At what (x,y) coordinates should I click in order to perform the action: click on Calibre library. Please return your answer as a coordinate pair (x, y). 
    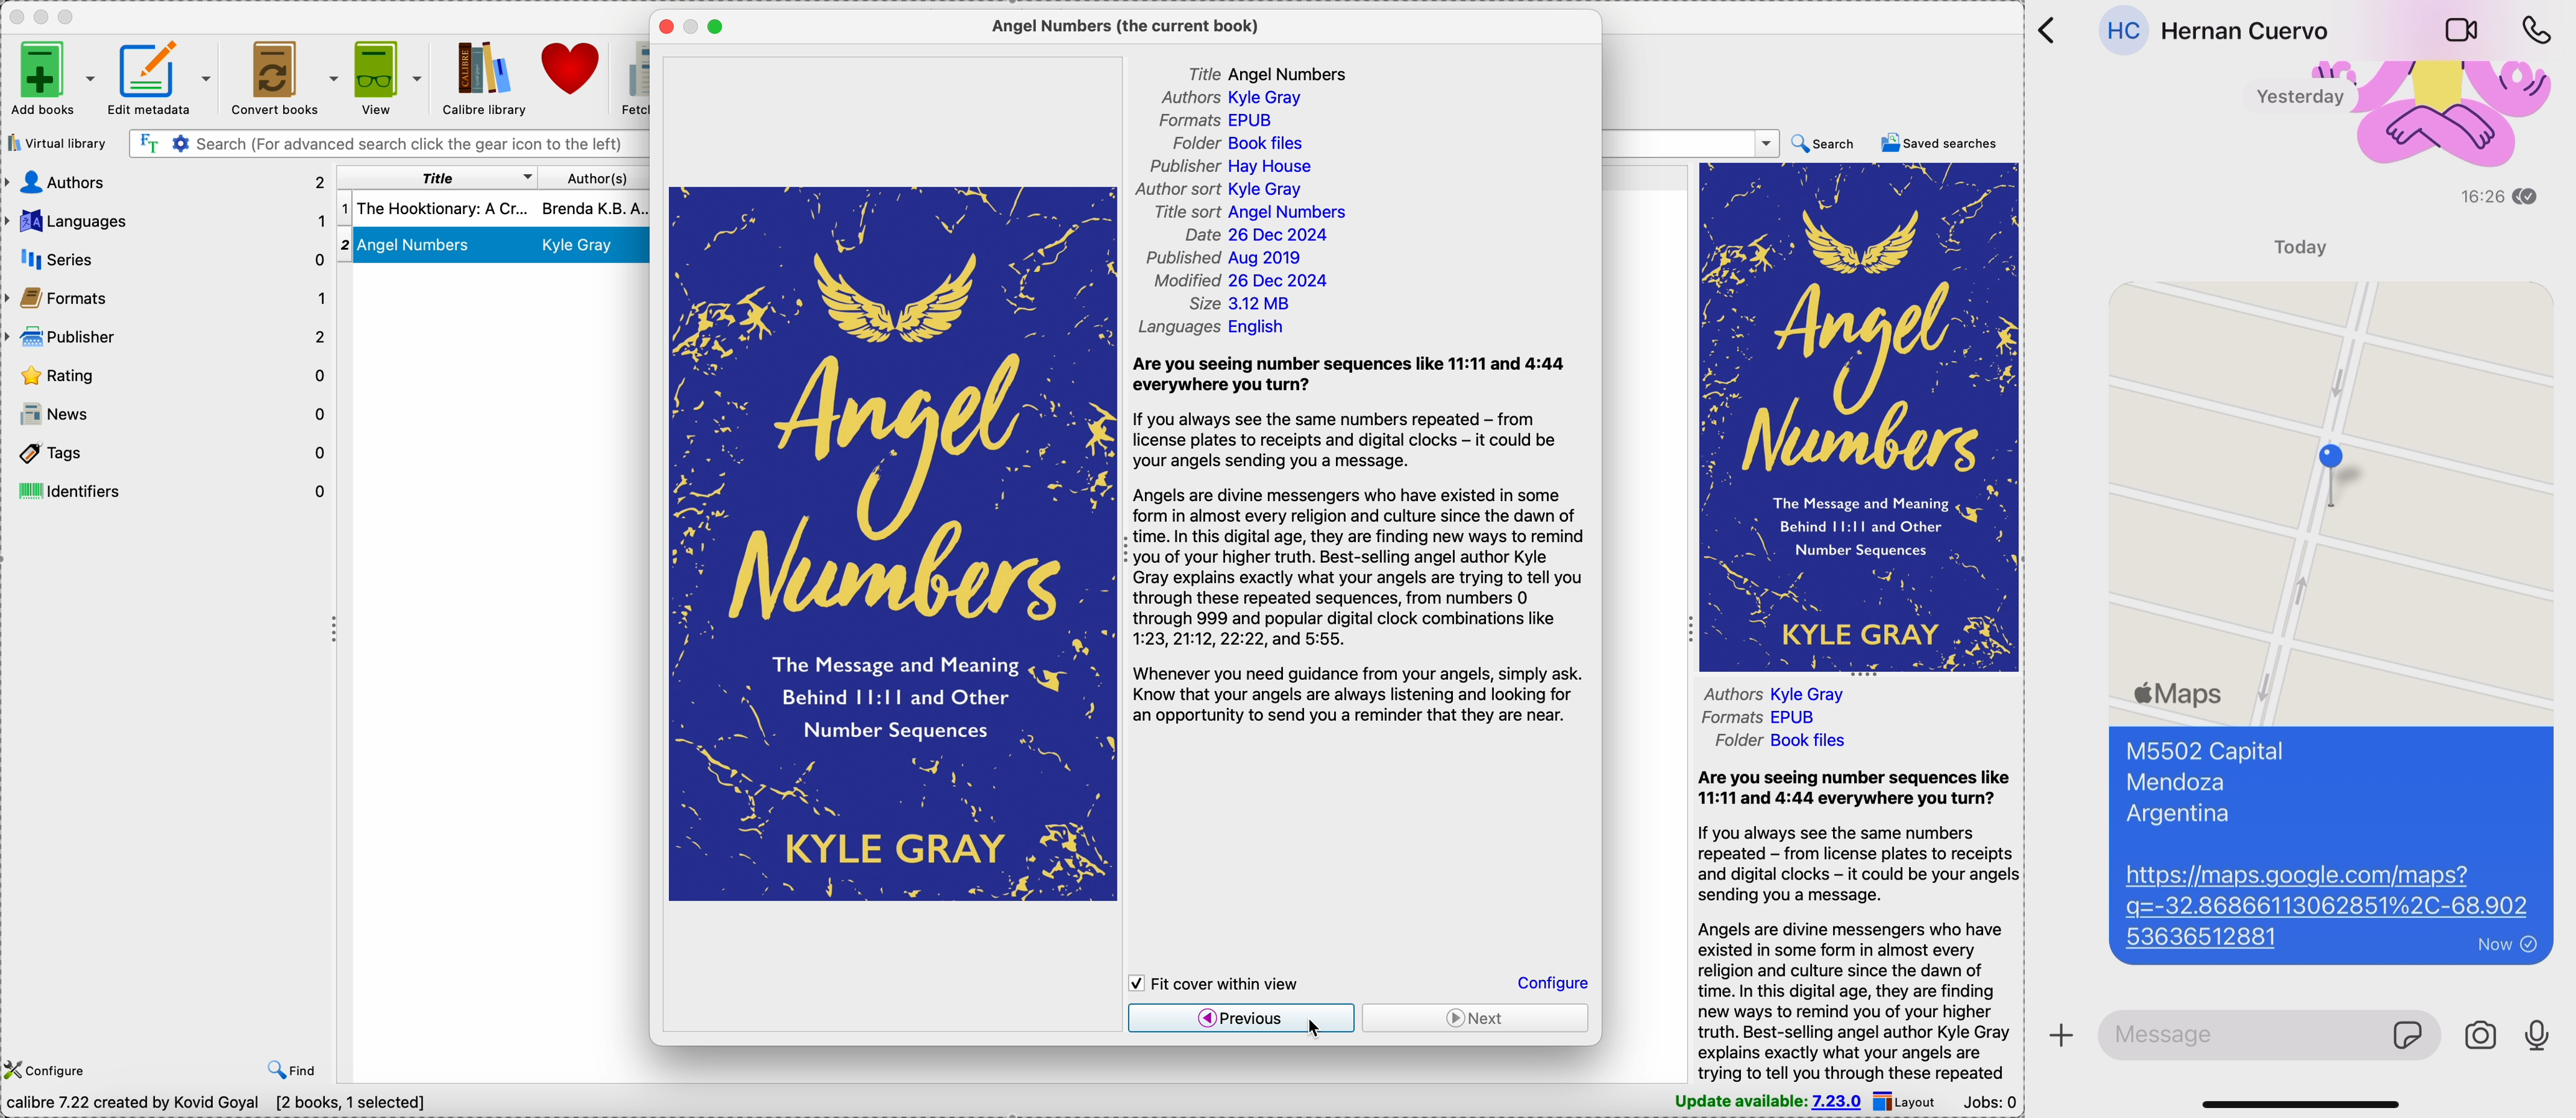
    Looking at the image, I should click on (481, 78).